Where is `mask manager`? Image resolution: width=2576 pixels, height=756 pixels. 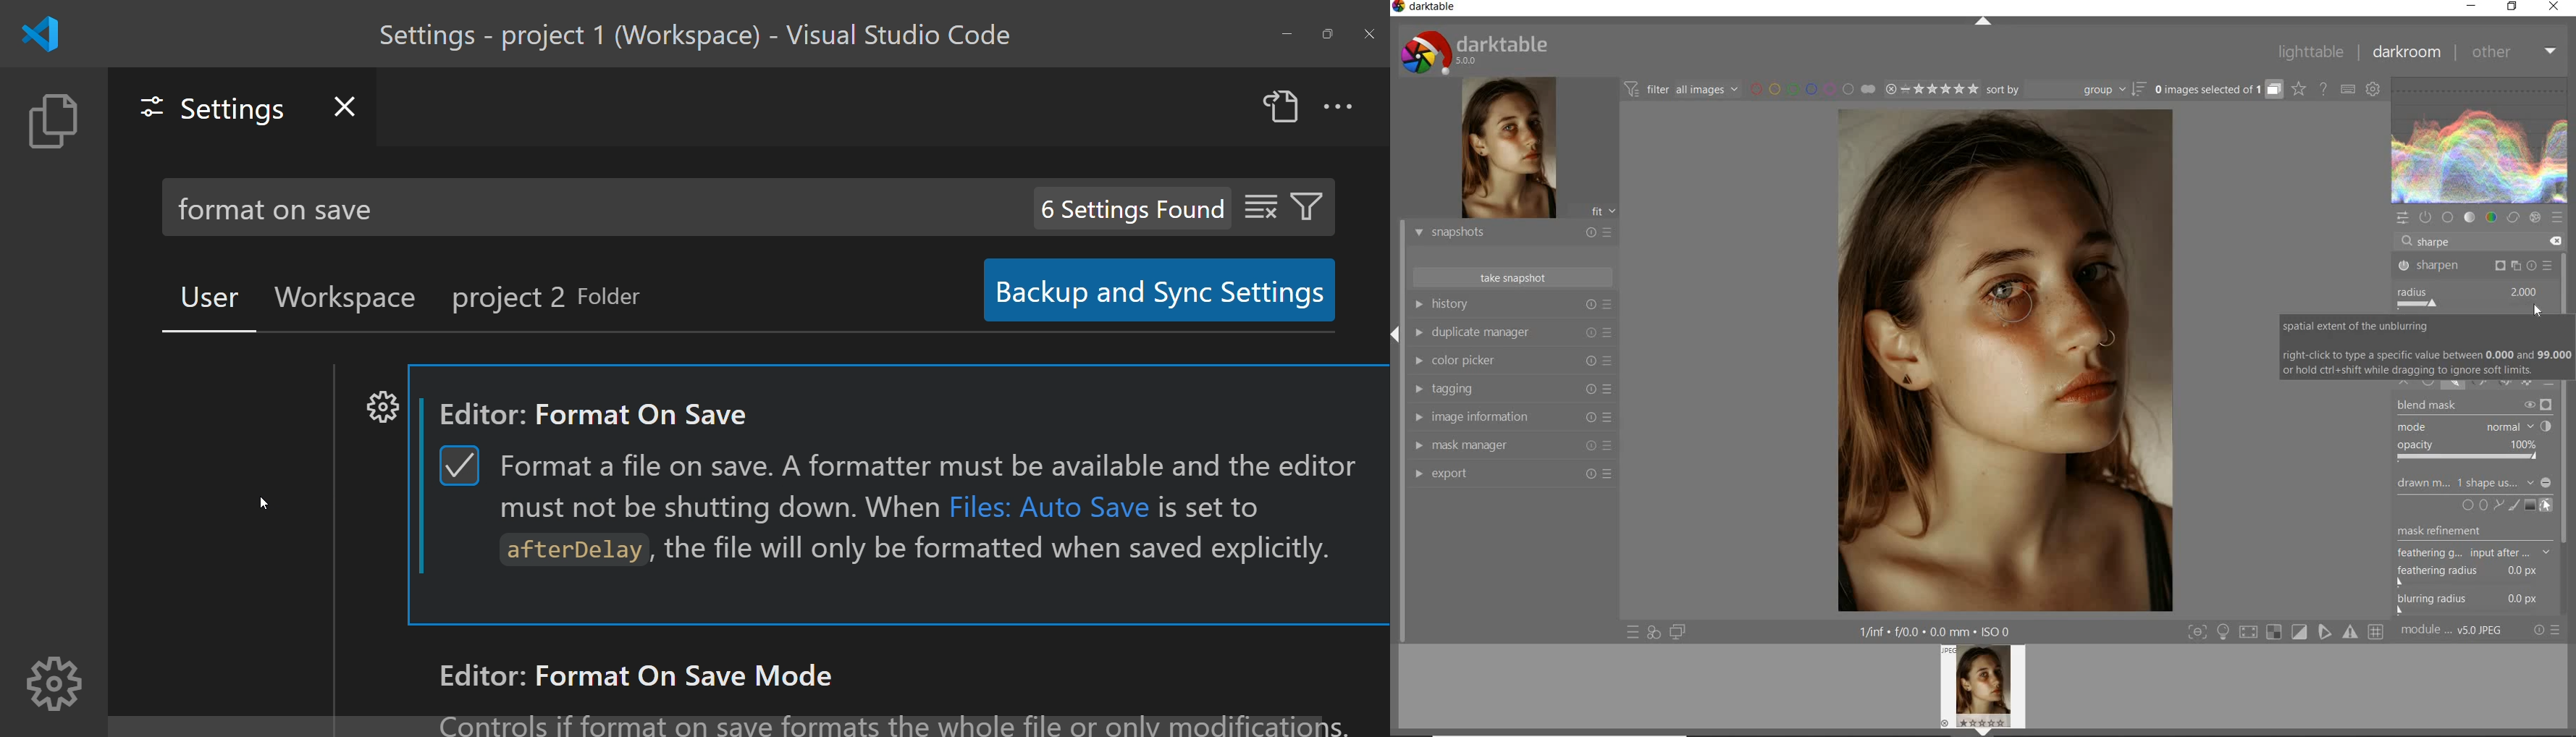 mask manager is located at coordinates (1512, 446).